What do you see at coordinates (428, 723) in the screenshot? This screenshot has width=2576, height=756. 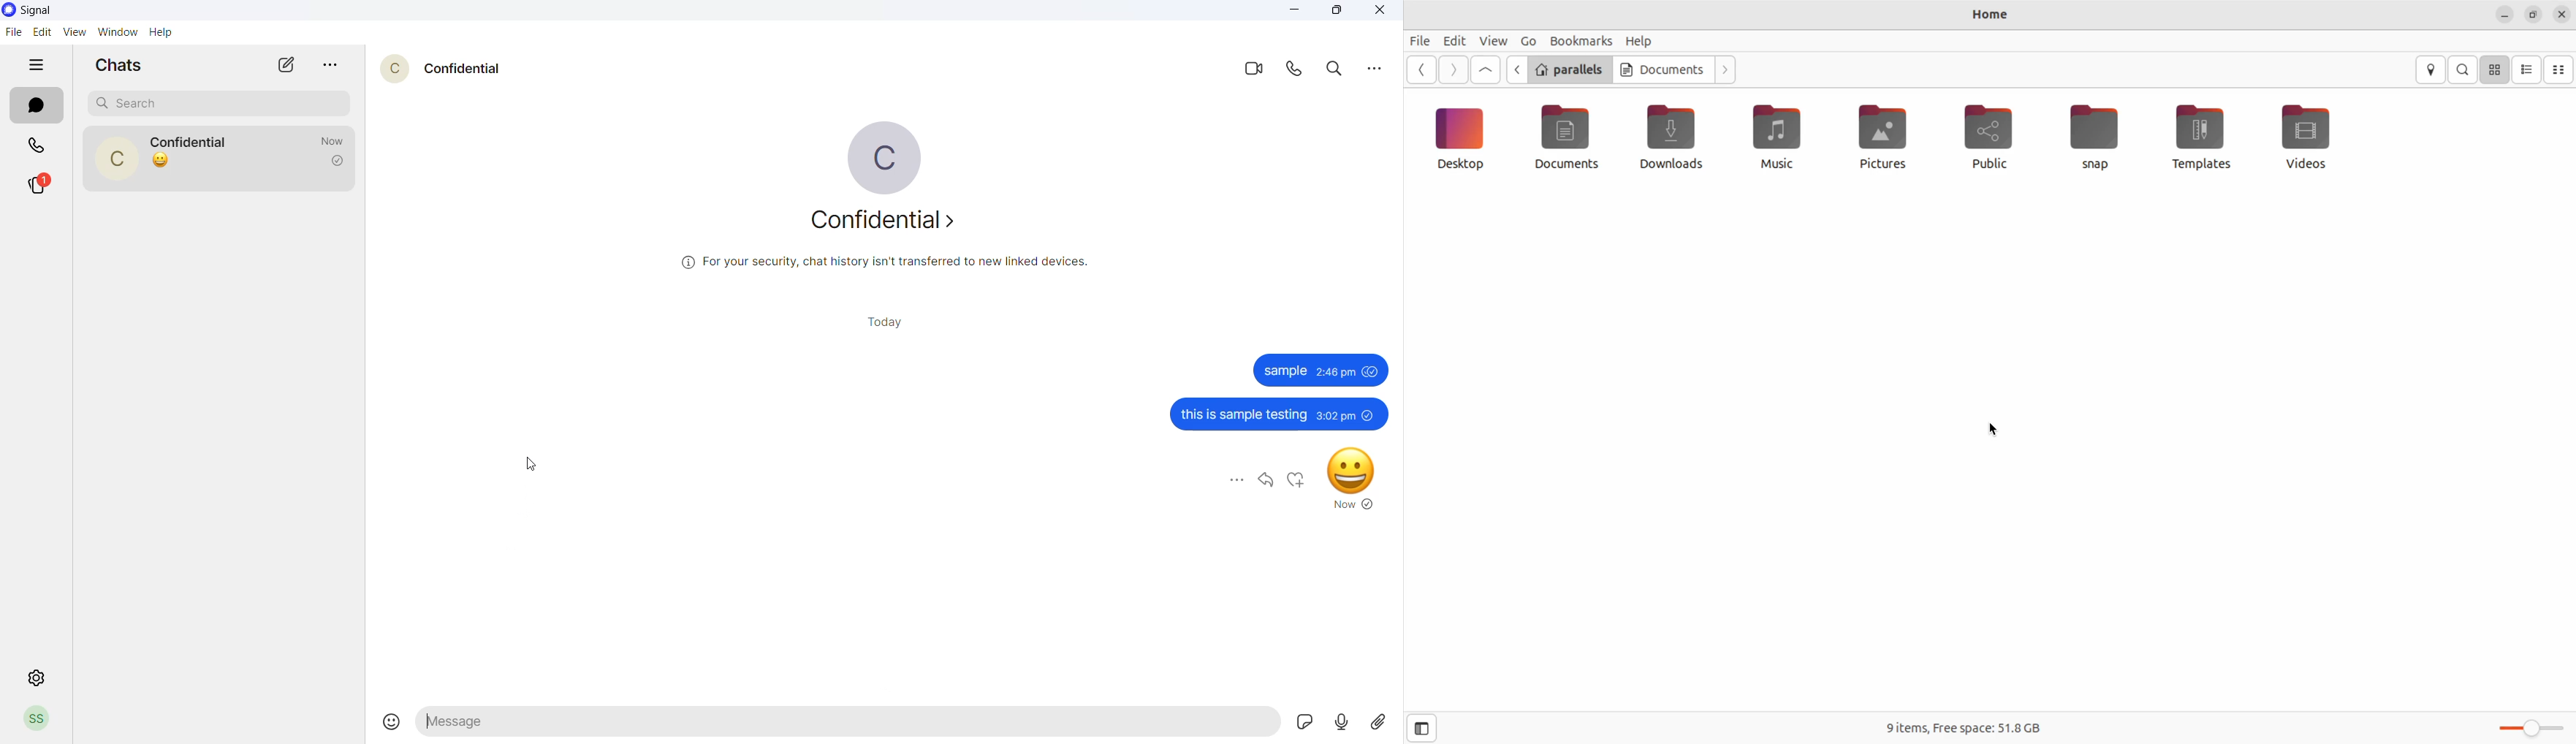 I see `text markup` at bounding box center [428, 723].